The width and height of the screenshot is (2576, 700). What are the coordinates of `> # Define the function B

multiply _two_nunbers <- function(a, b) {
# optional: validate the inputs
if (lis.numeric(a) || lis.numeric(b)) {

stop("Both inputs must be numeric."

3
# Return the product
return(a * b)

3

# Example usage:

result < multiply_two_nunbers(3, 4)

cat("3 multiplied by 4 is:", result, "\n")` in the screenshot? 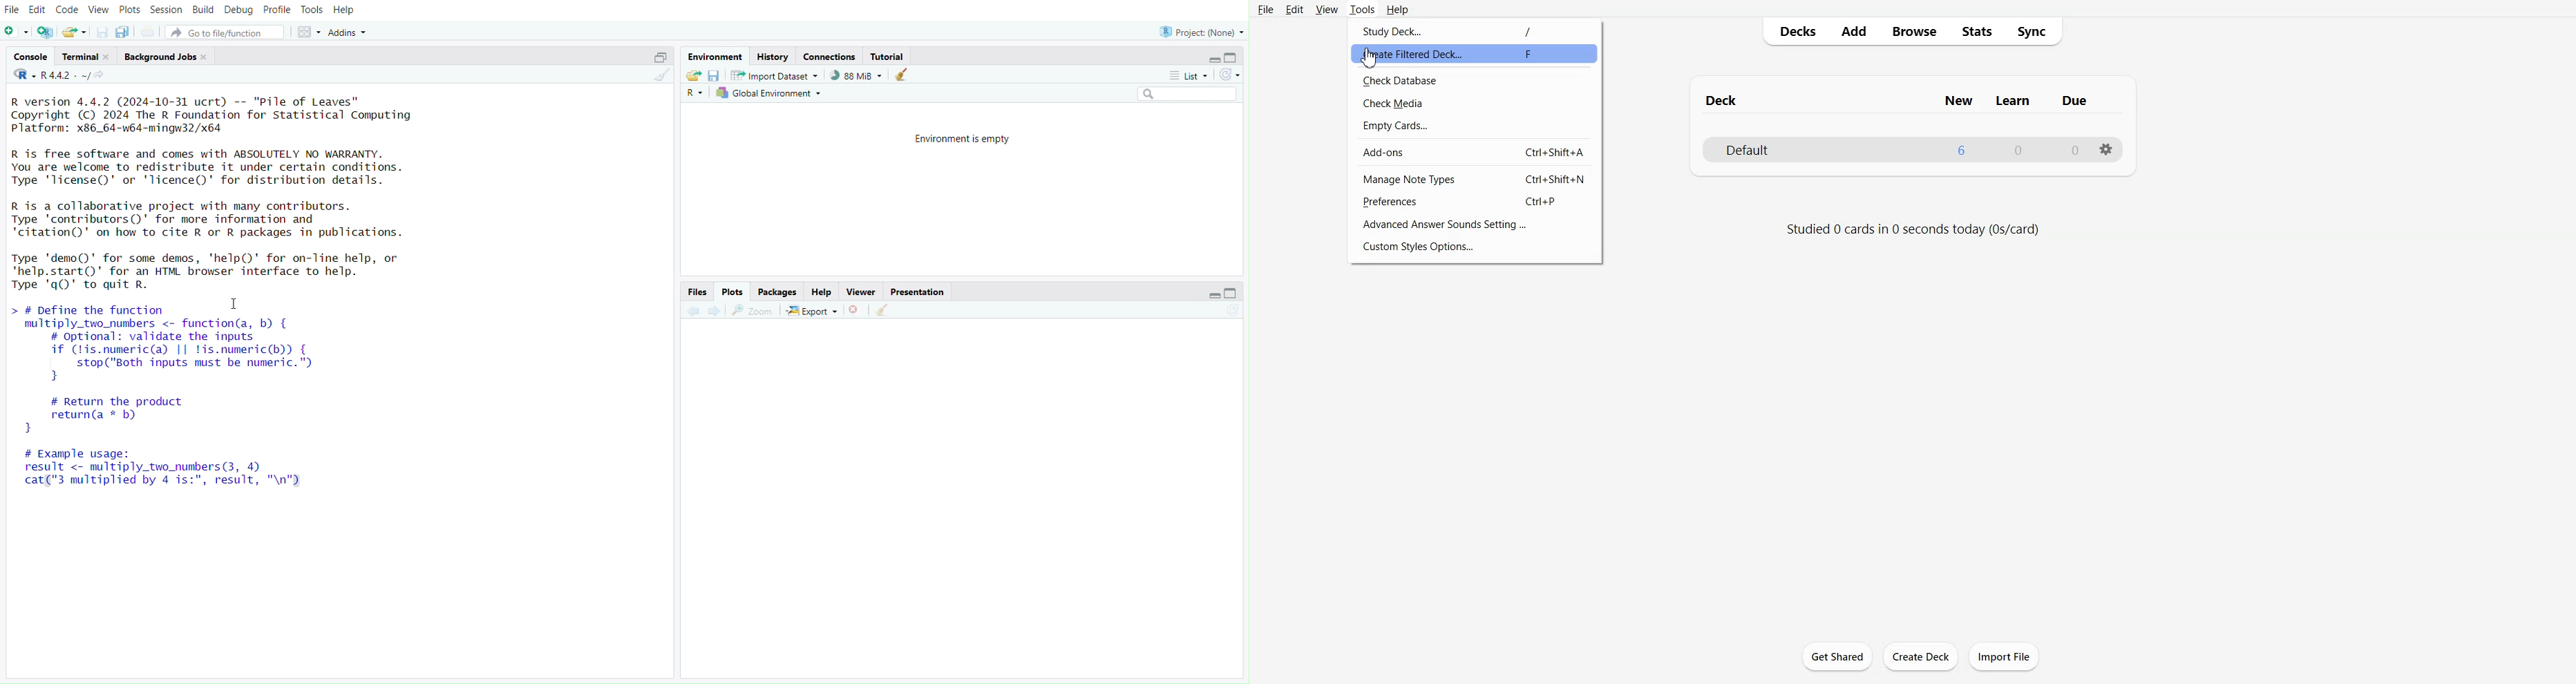 It's located at (178, 403).